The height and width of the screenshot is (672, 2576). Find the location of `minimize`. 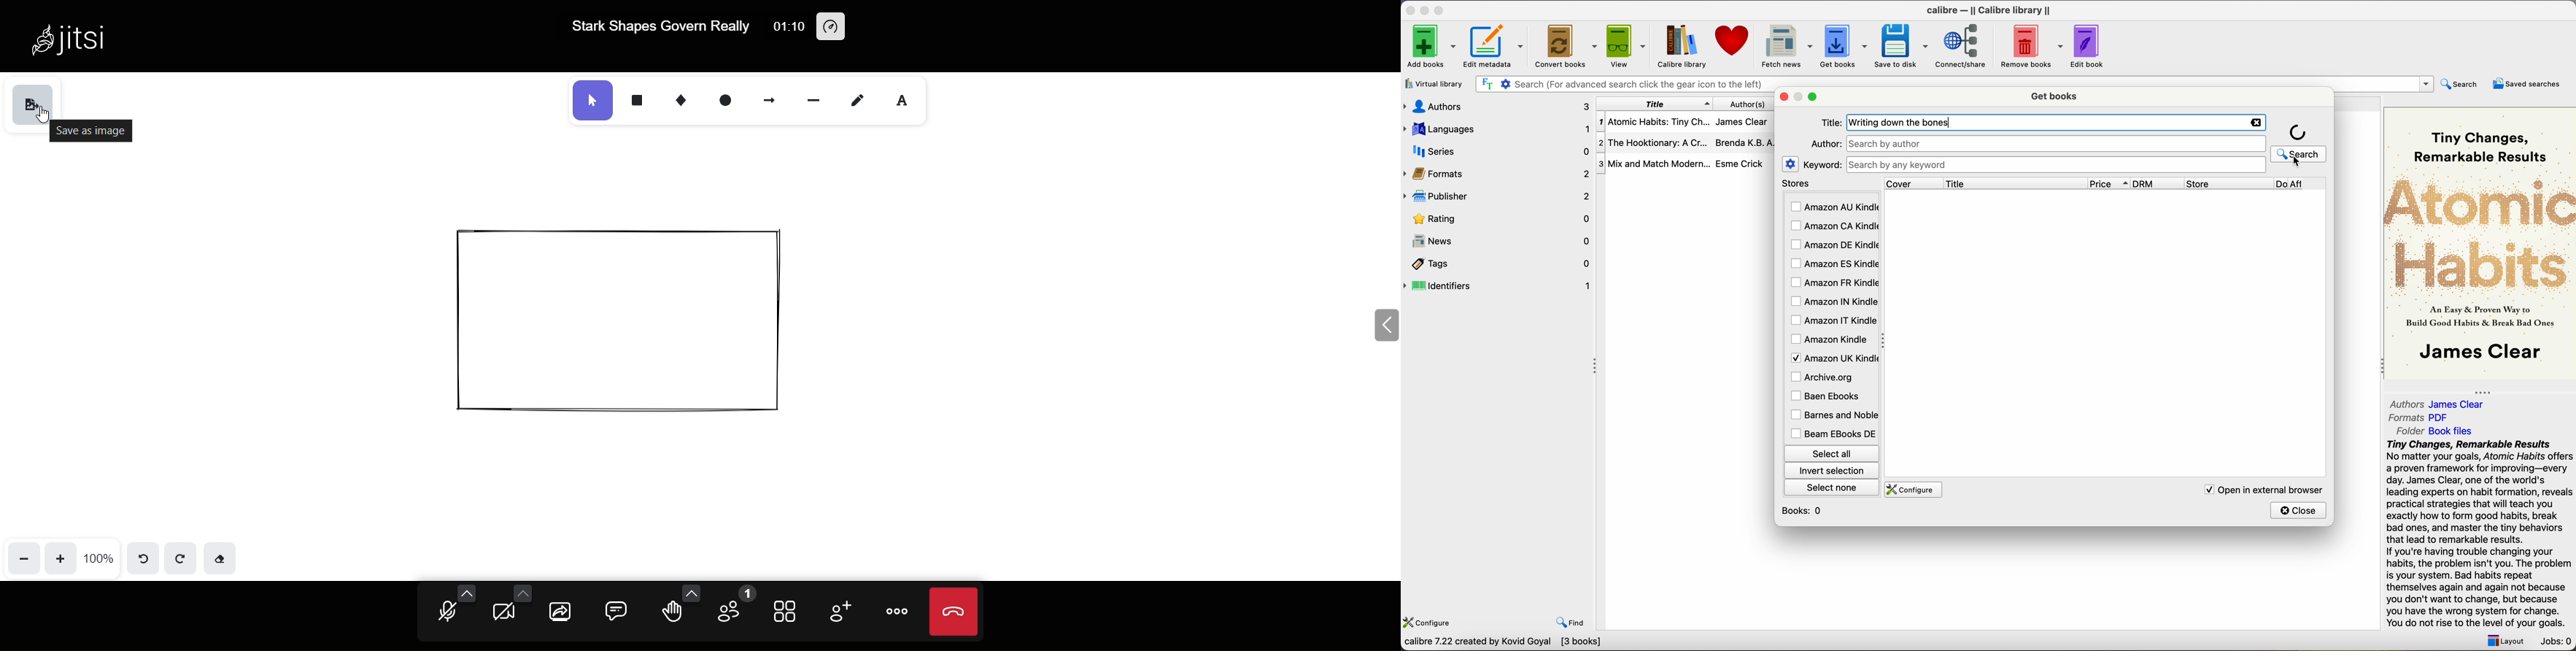

minimize is located at coordinates (1426, 10).